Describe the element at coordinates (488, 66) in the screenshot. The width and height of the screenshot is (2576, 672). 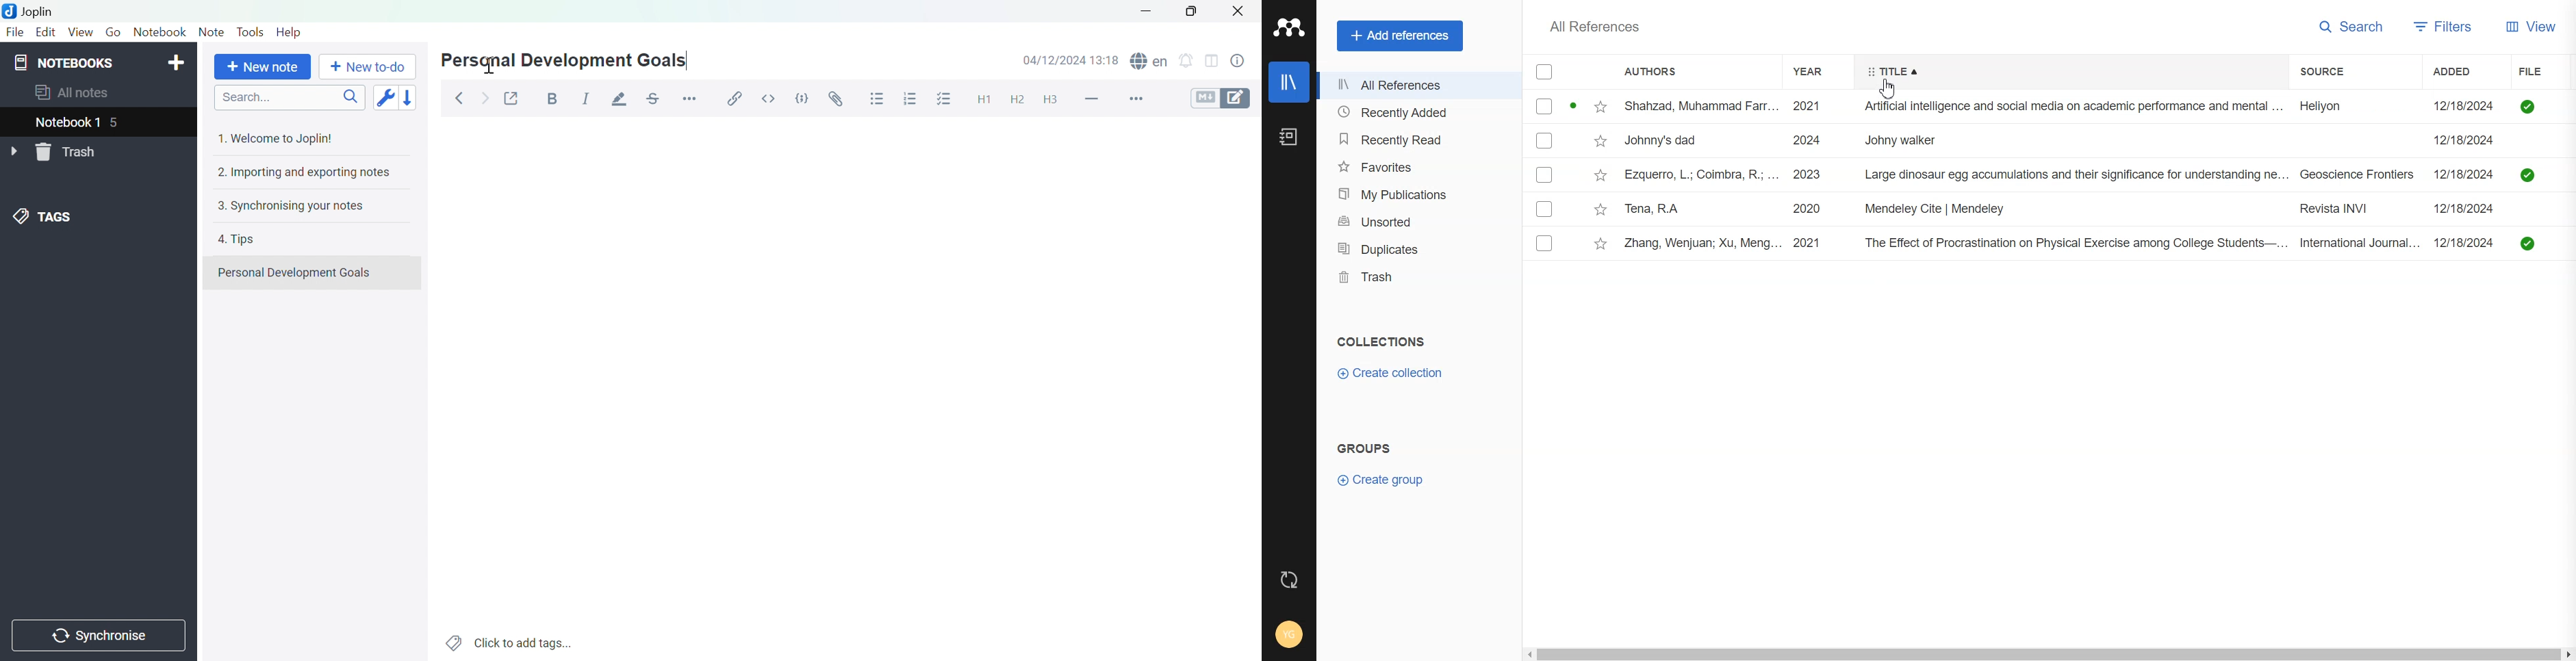
I see `cursor` at that location.